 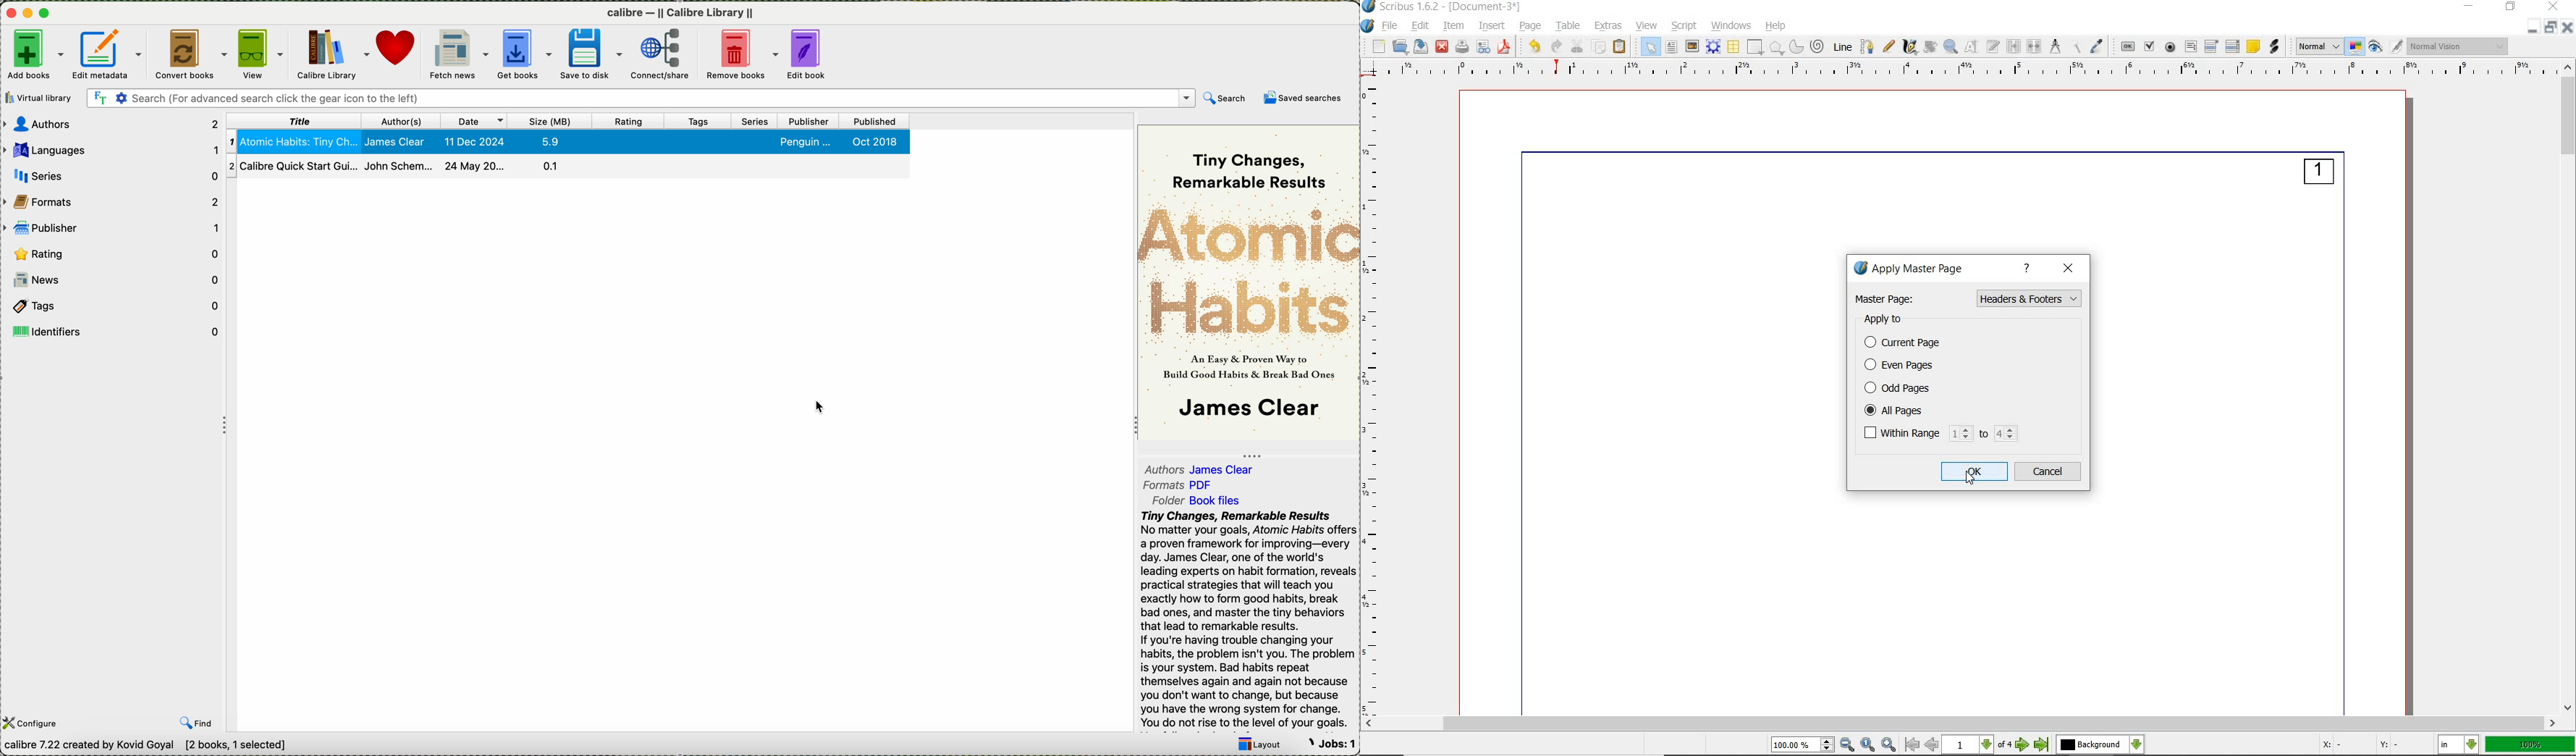 What do you see at coordinates (809, 120) in the screenshot?
I see `publisher` at bounding box center [809, 120].